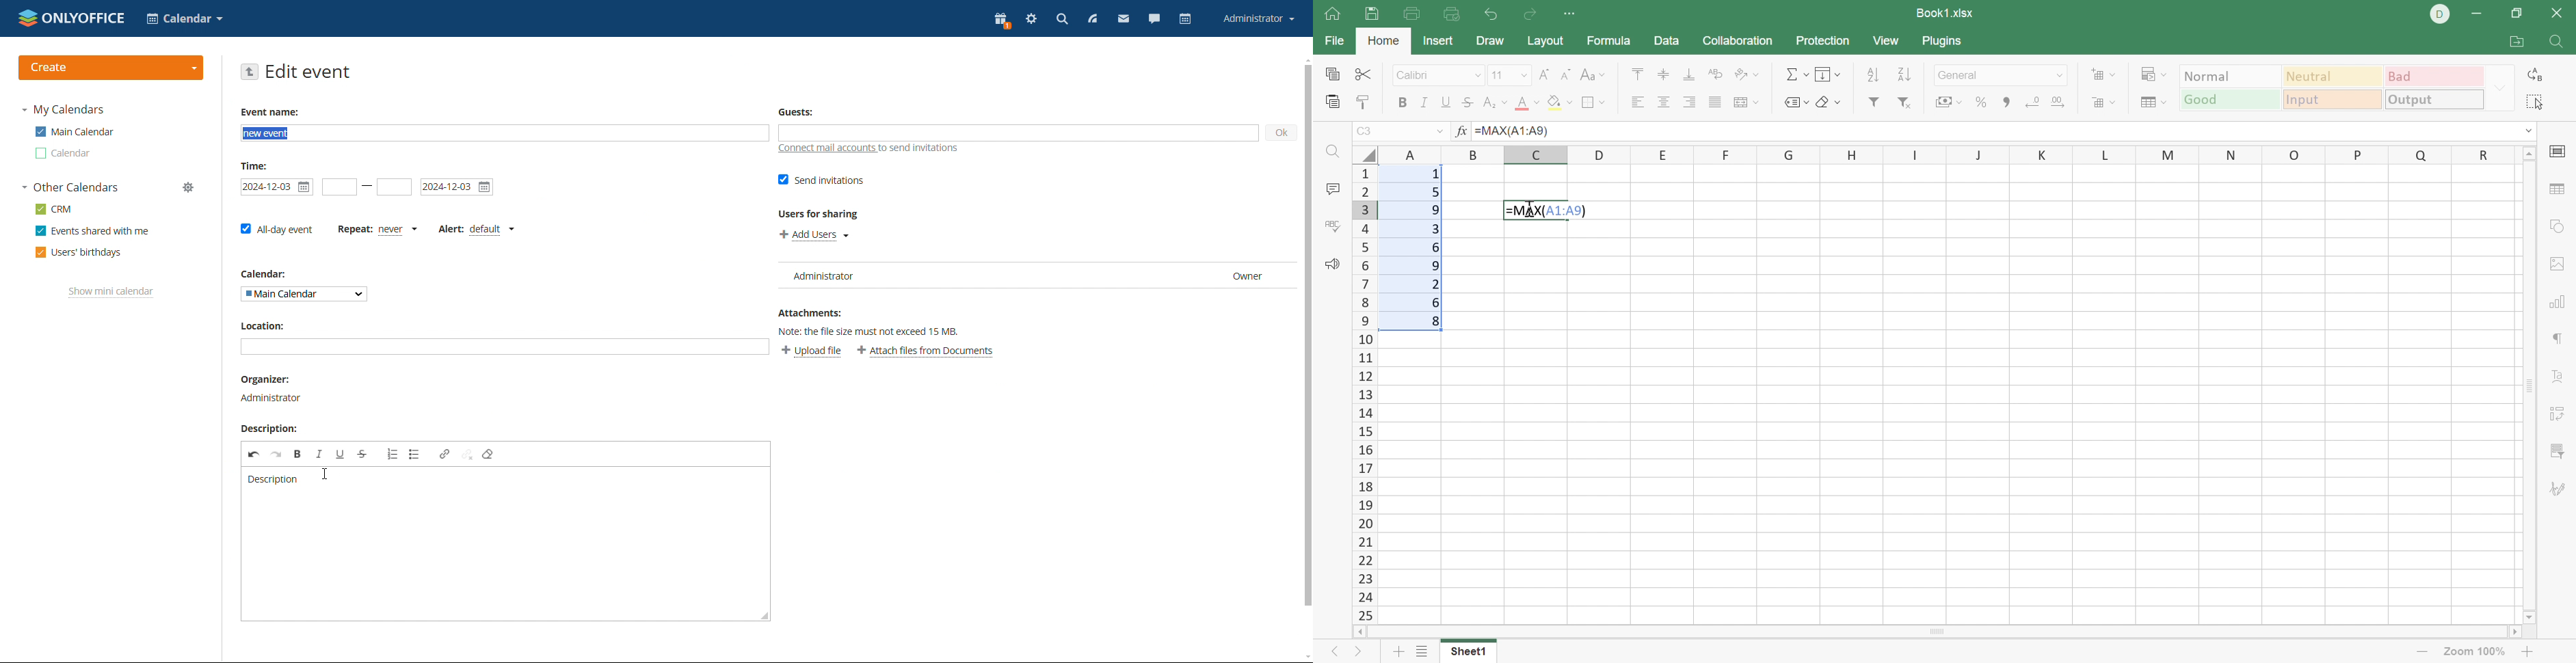 The height and width of the screenshot is (672, 2576). I want to click on Open file location, so click(2520, 40).